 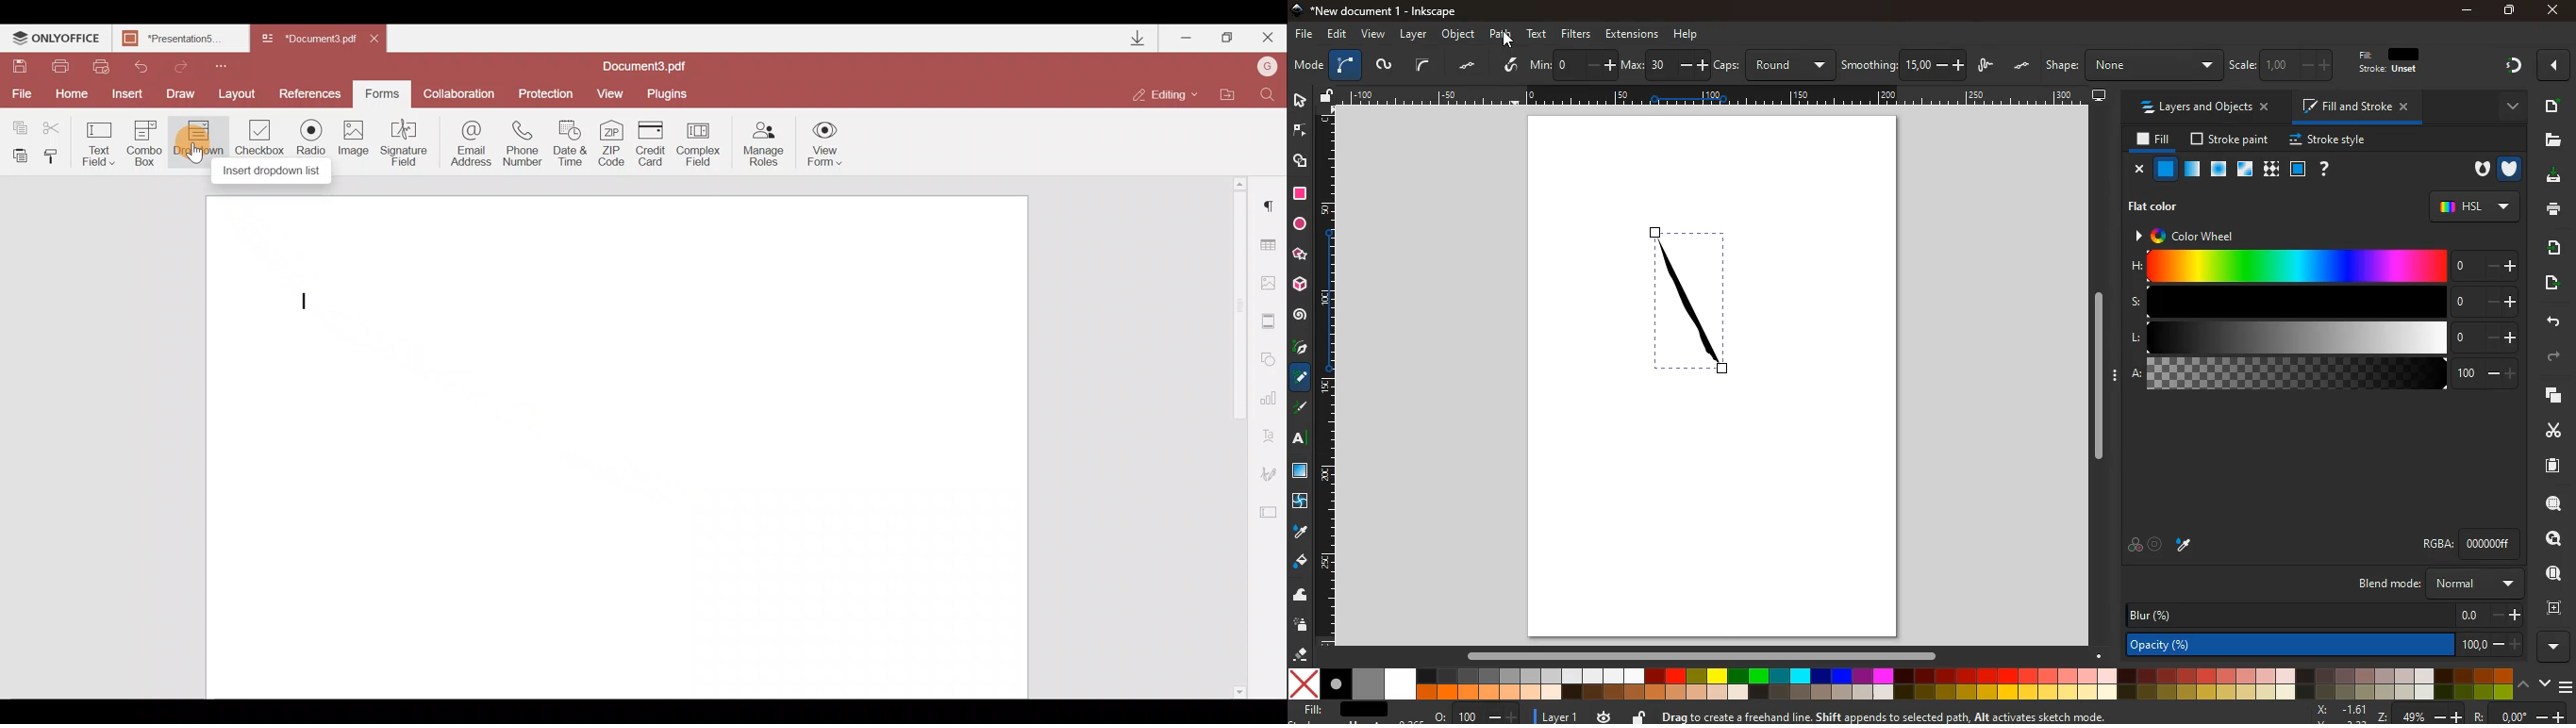 What do you see at coordinates (2100, 96) in the screenshot?
I see `desktop` at bounding box center [2100, 96].